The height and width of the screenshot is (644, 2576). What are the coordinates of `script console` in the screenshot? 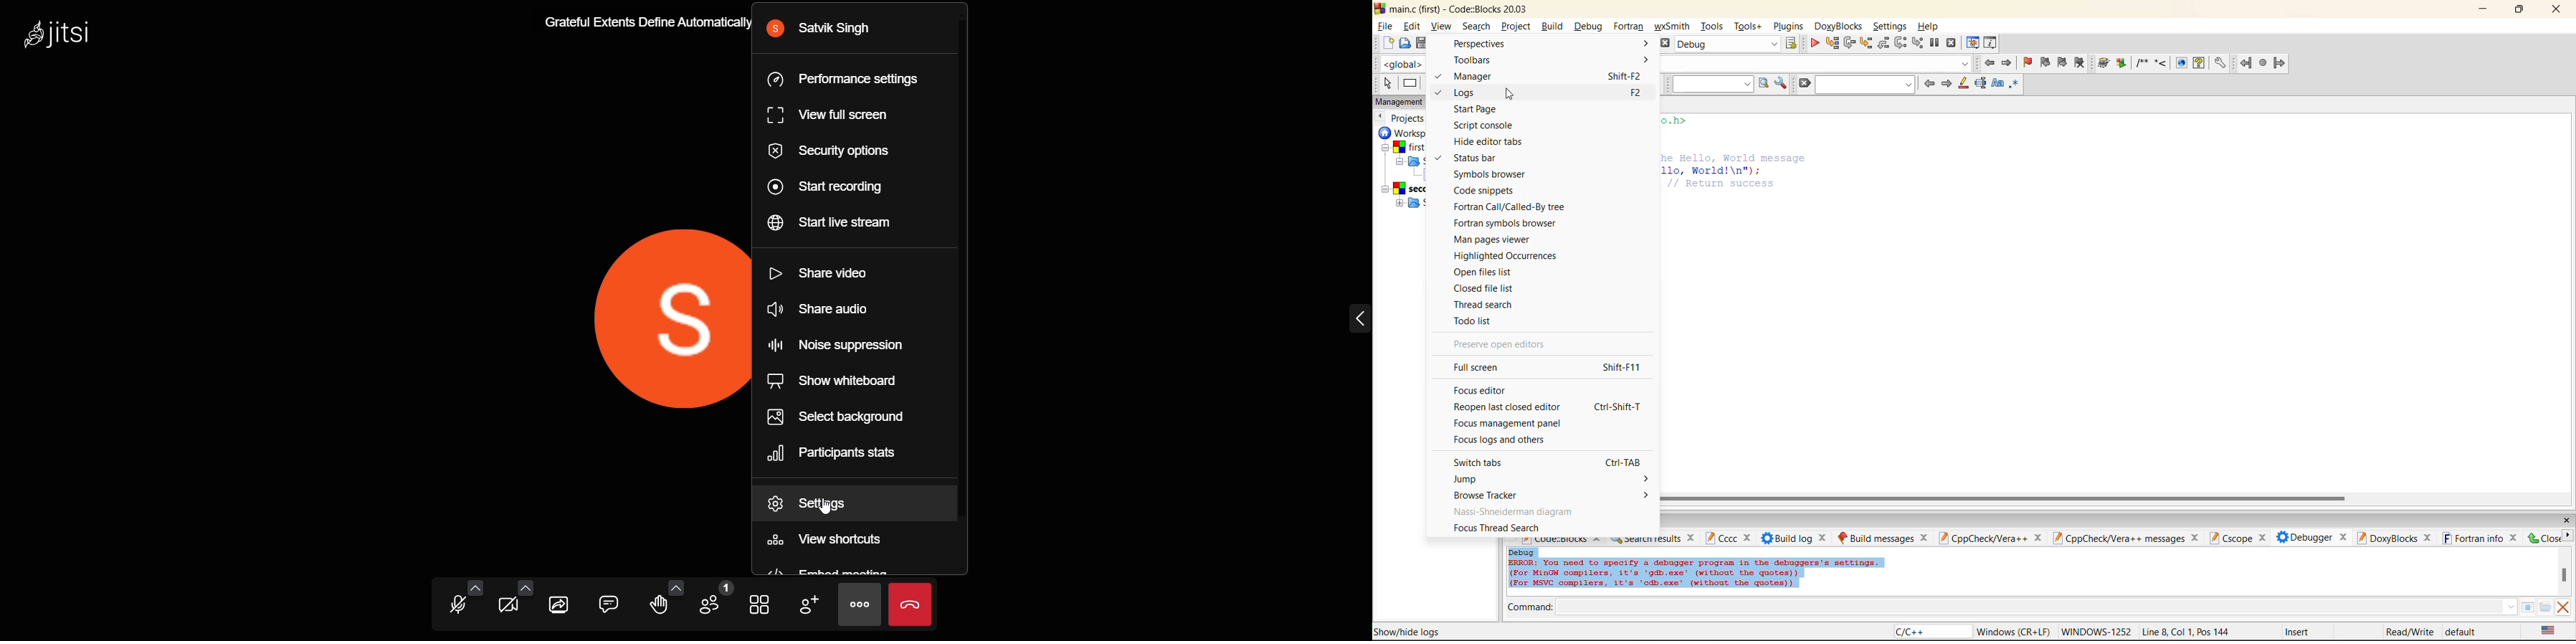 It's located at (1485, 125).